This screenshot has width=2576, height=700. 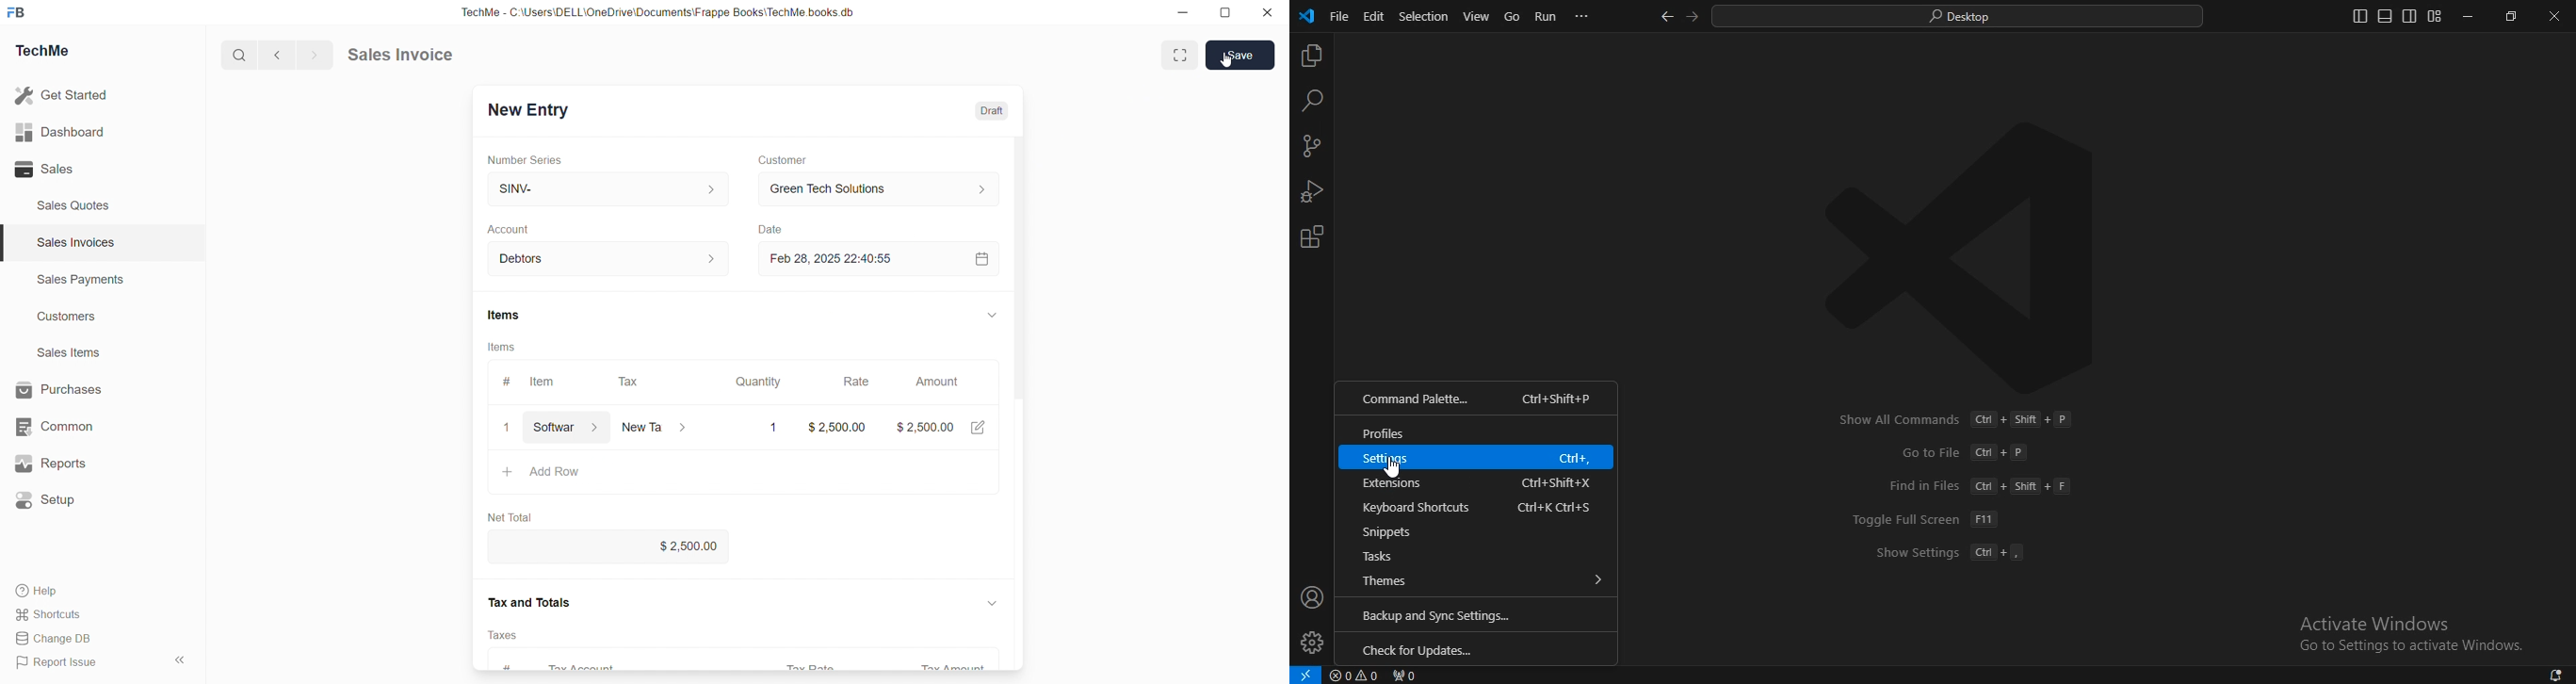 I want to click on Software, so click(x=564, y=427).